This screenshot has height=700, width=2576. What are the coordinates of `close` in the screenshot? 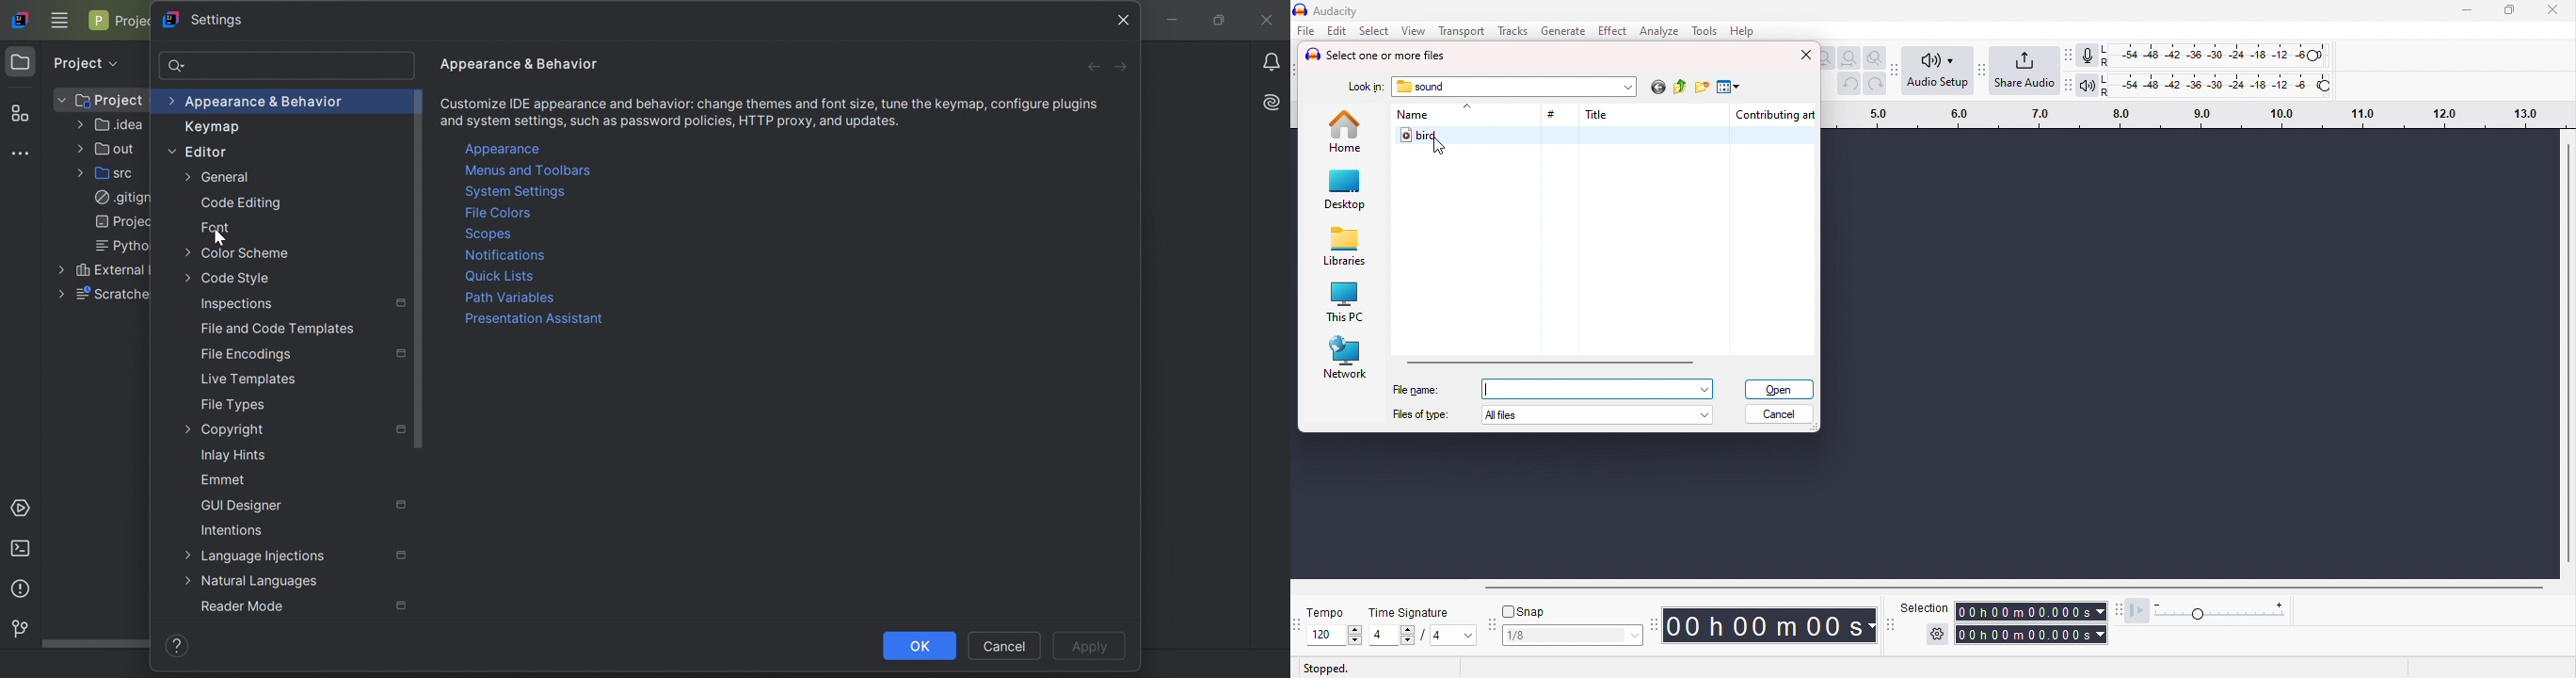 It's located at (2552, 10).